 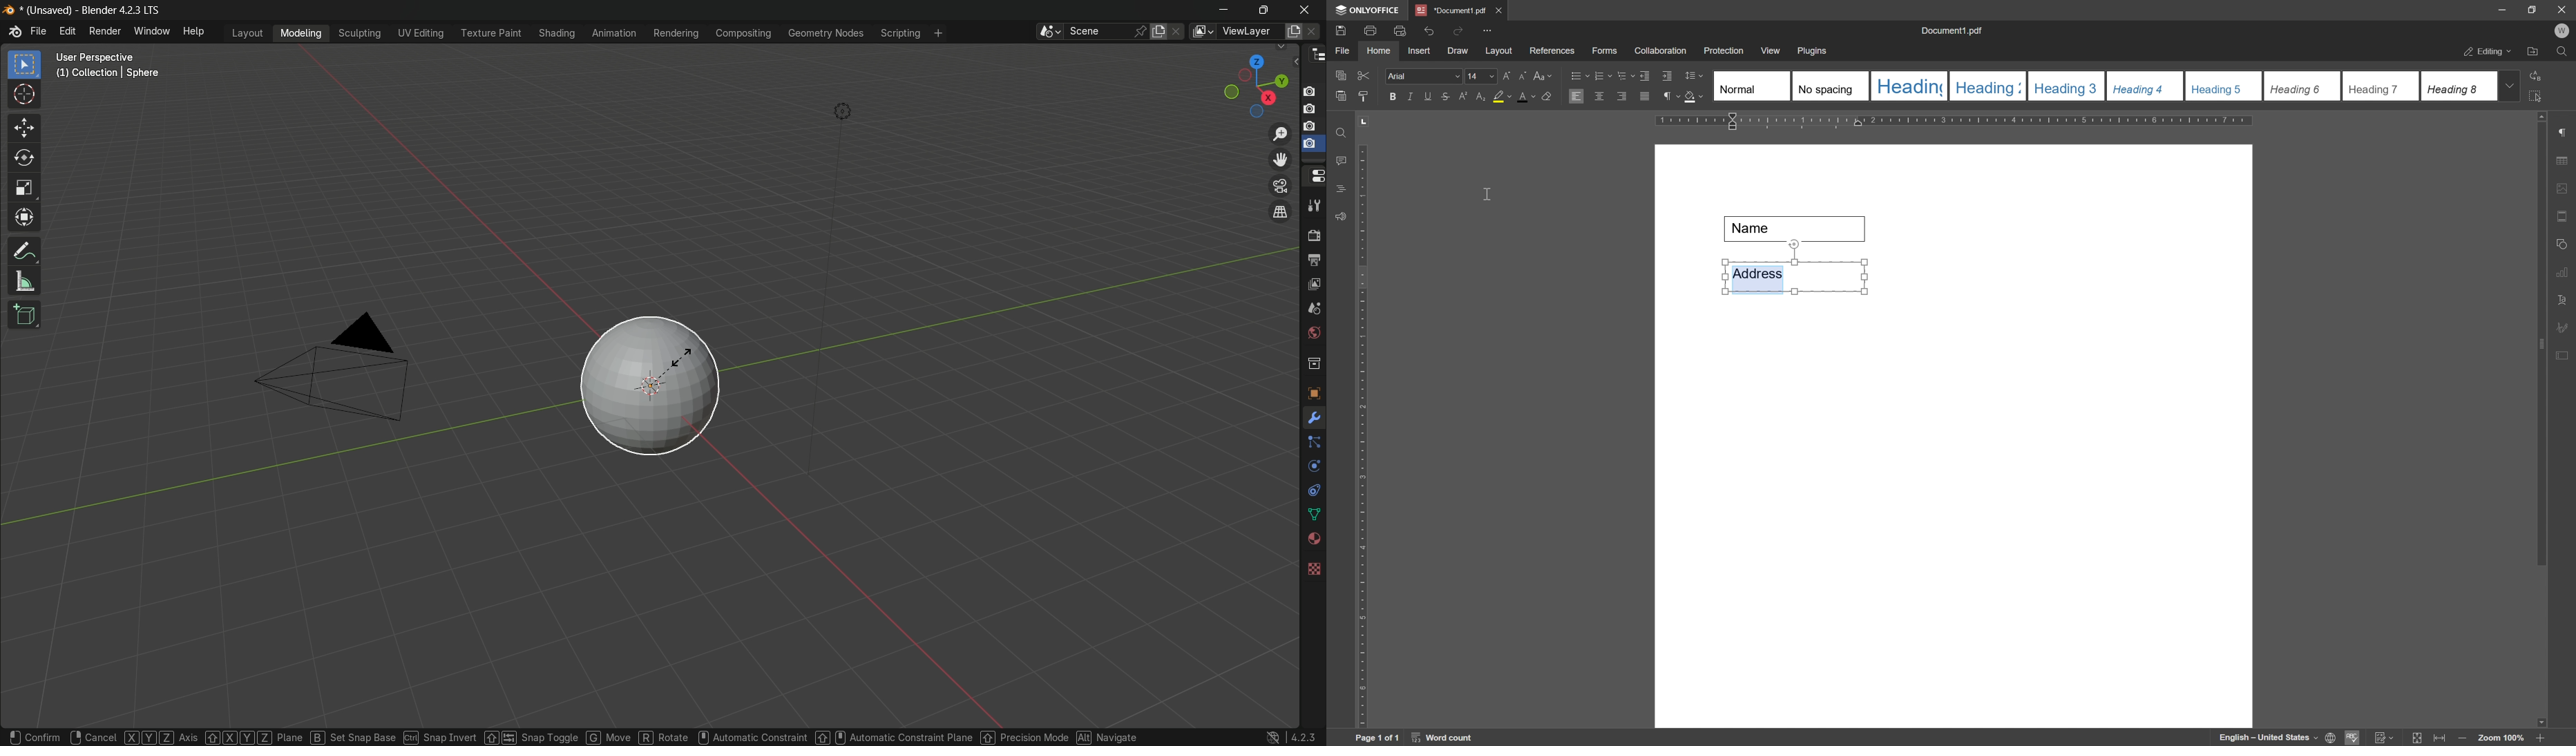 What do you see at coordinates (648, 386) in the screenshot?
I see `sphere is scaled down by half` at bounding box center [648, 386].